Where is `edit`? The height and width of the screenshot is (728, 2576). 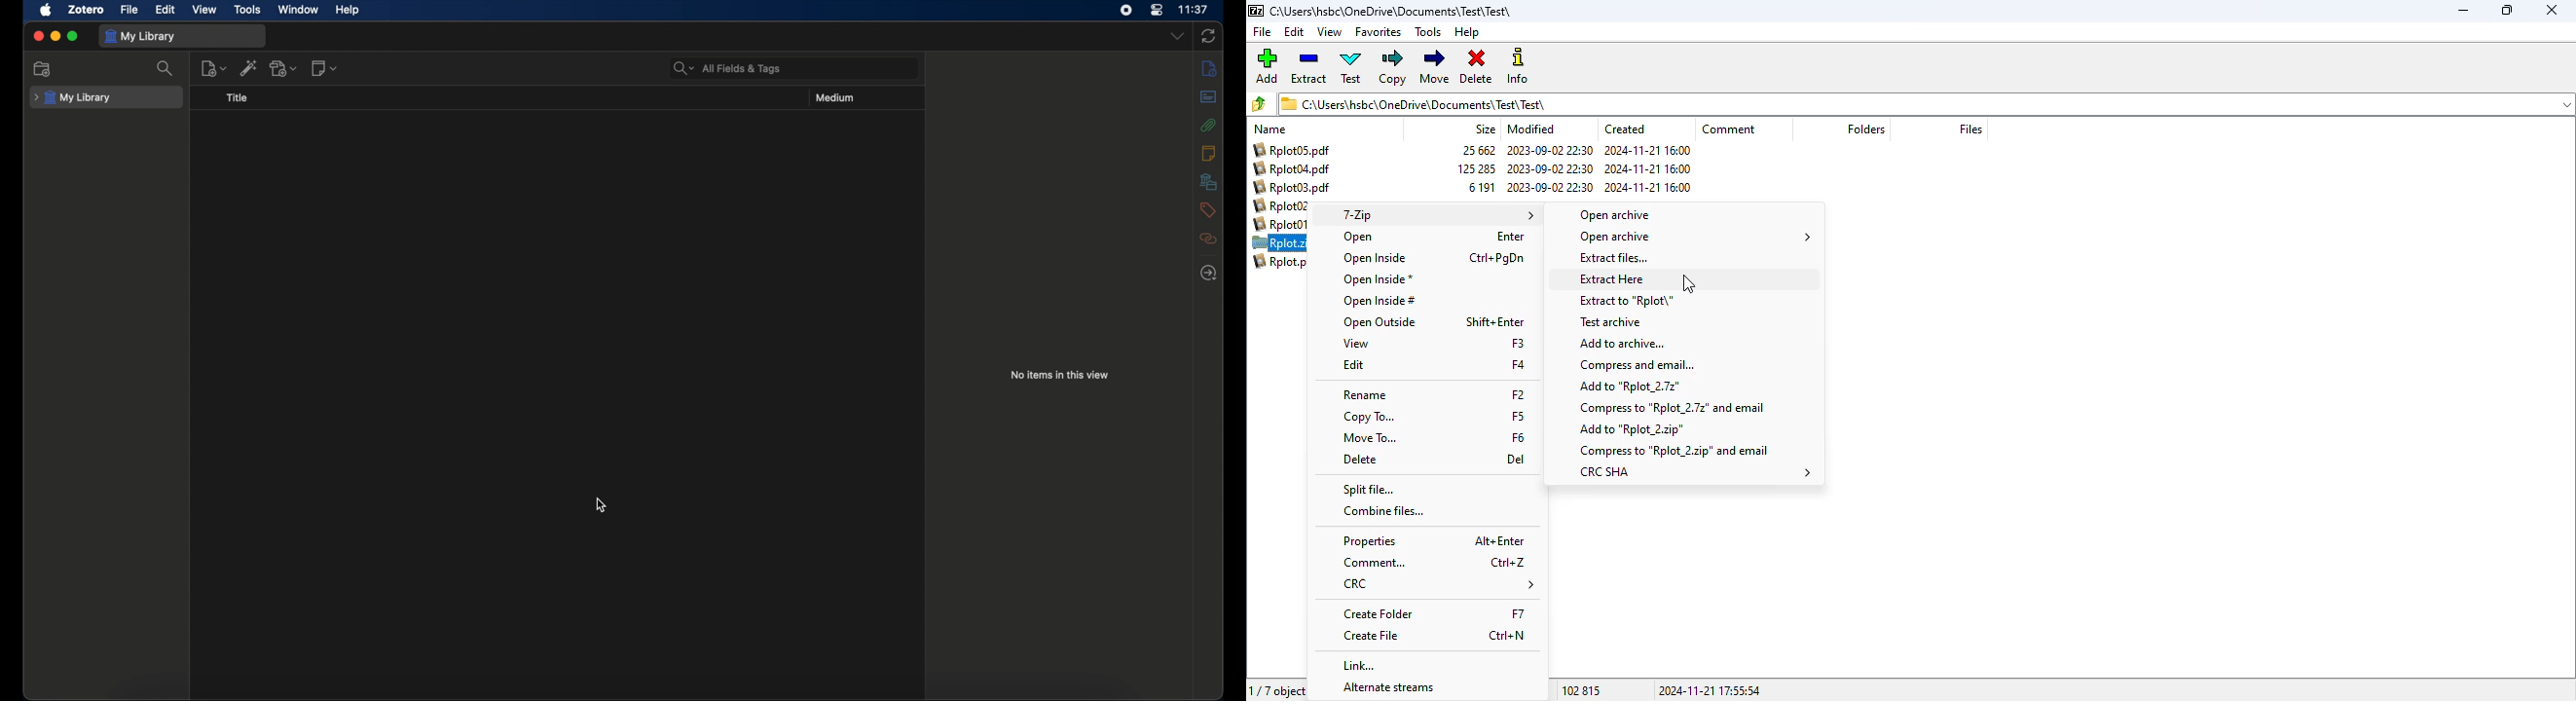
edit is located at coordinates (165, 9).